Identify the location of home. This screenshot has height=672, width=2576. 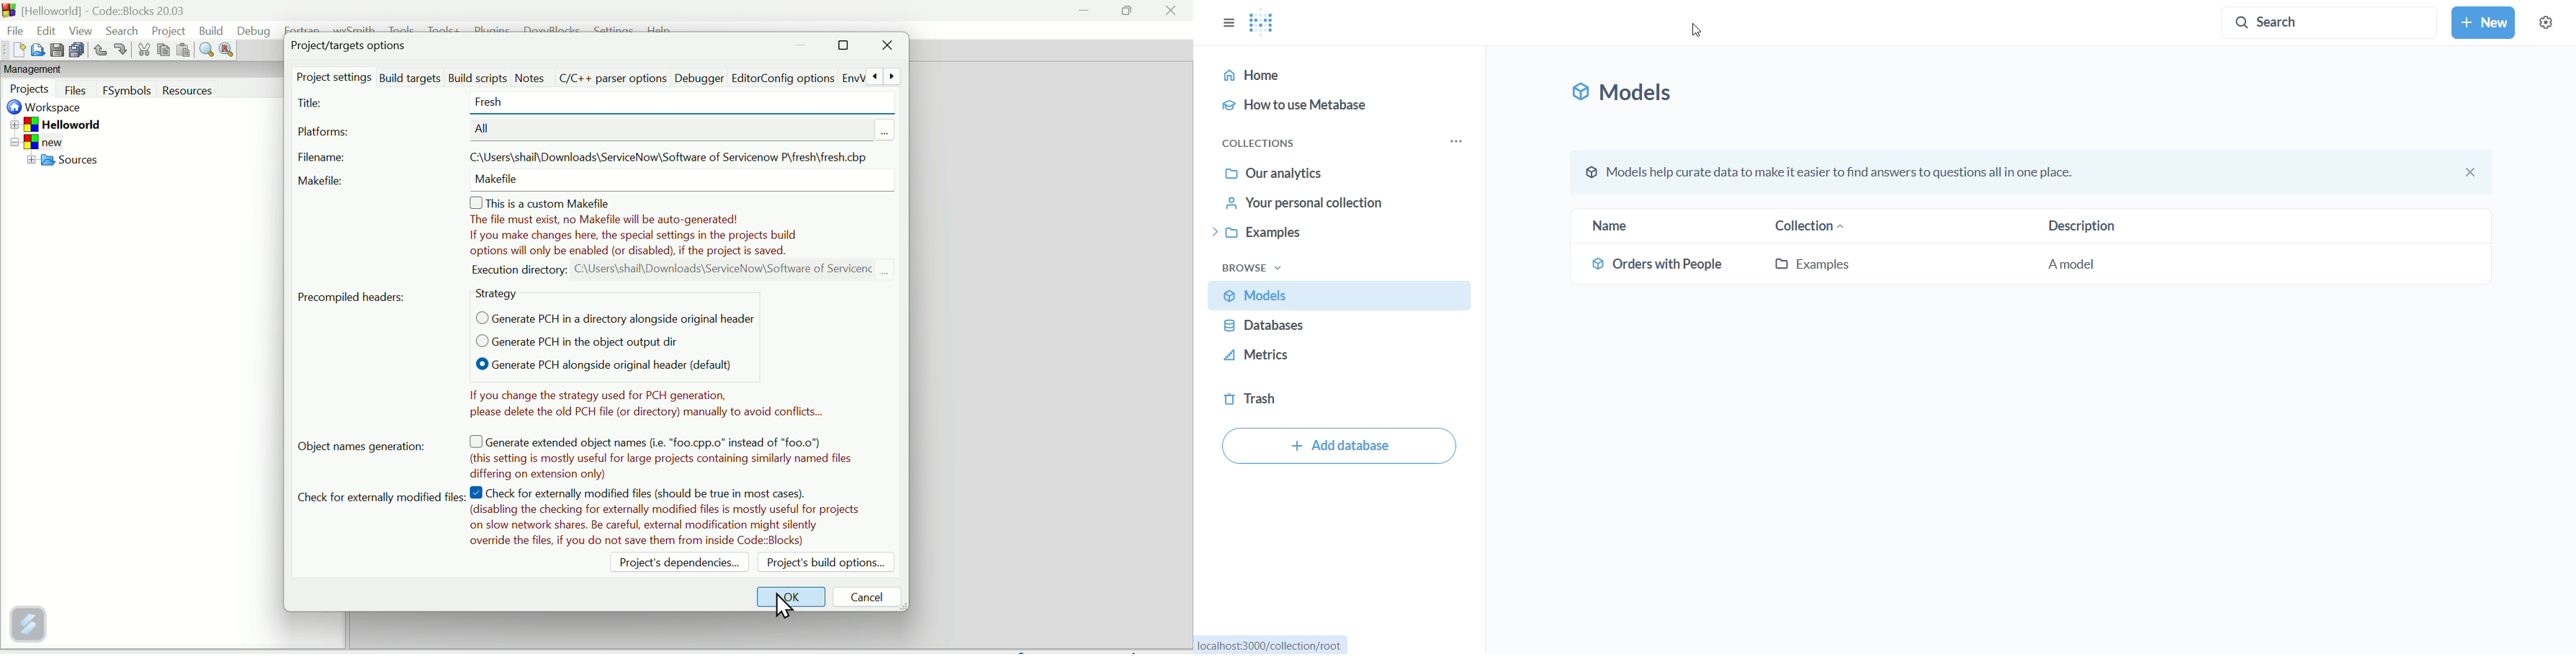
(1334, 76).